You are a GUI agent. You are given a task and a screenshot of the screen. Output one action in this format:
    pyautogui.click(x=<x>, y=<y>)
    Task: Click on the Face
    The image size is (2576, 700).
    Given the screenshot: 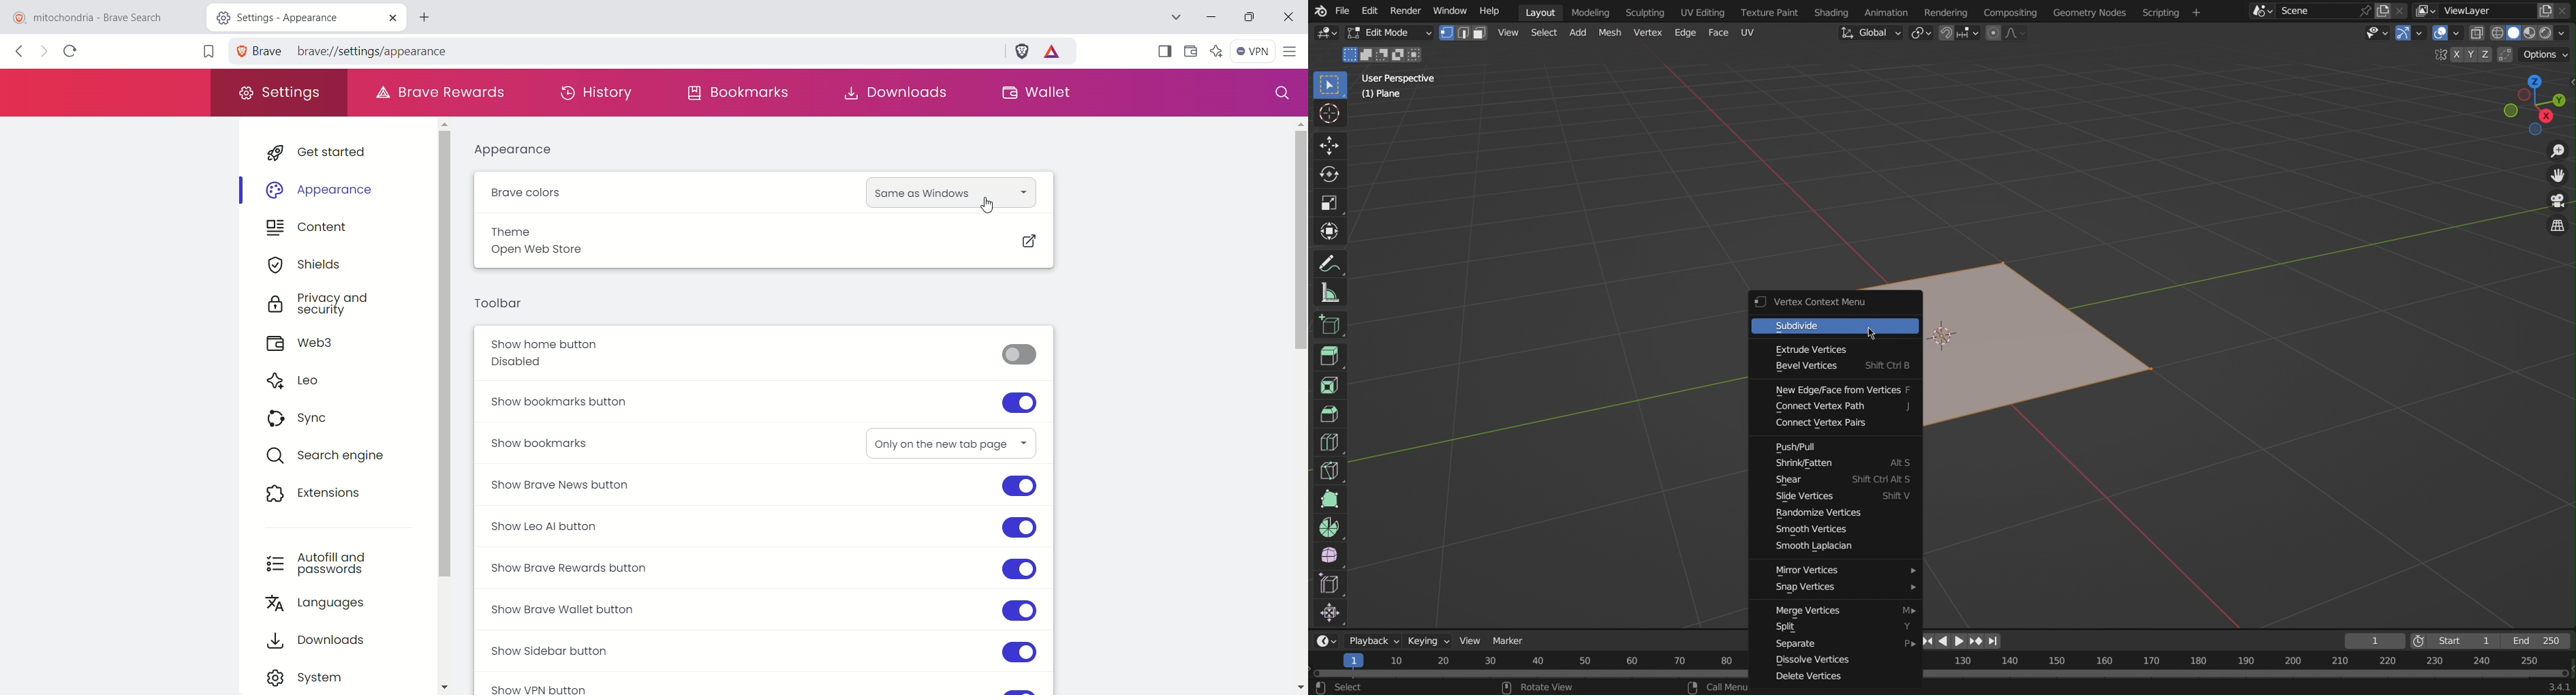 What is the action you would take?
    pyautogui.click(x=1719, y=33)
    